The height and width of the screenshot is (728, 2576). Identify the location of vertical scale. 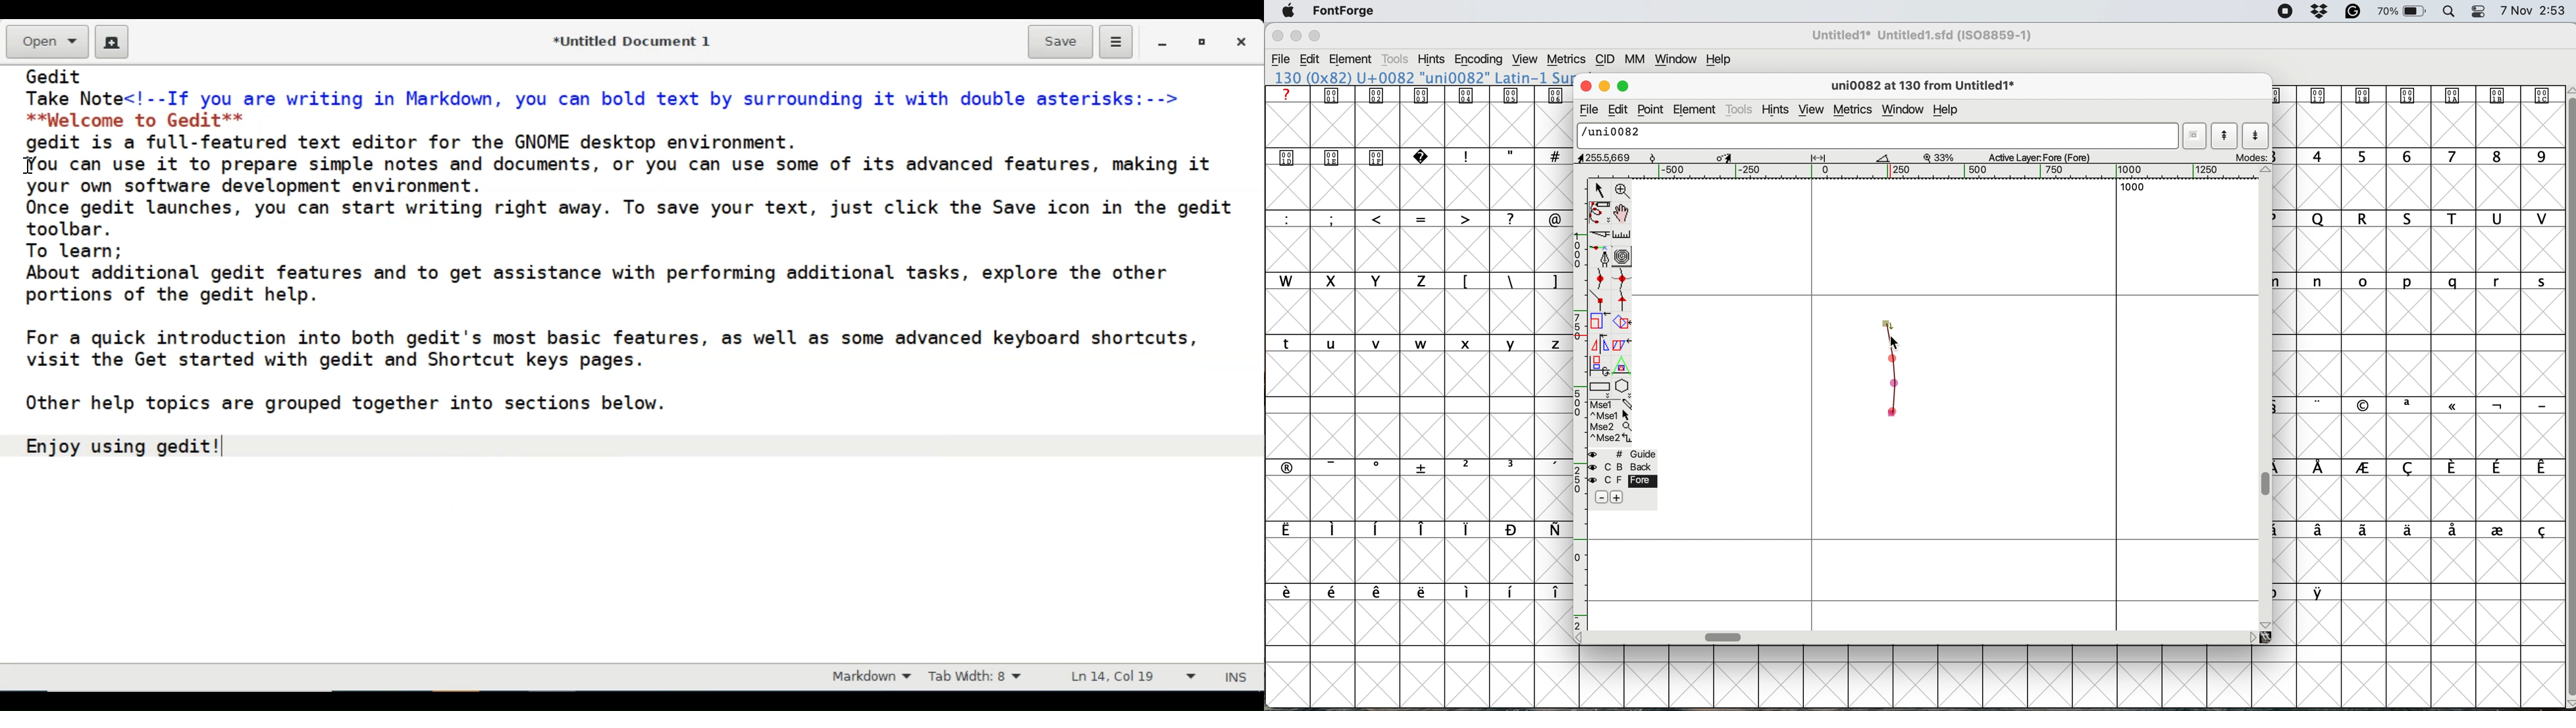
(1578, 404).